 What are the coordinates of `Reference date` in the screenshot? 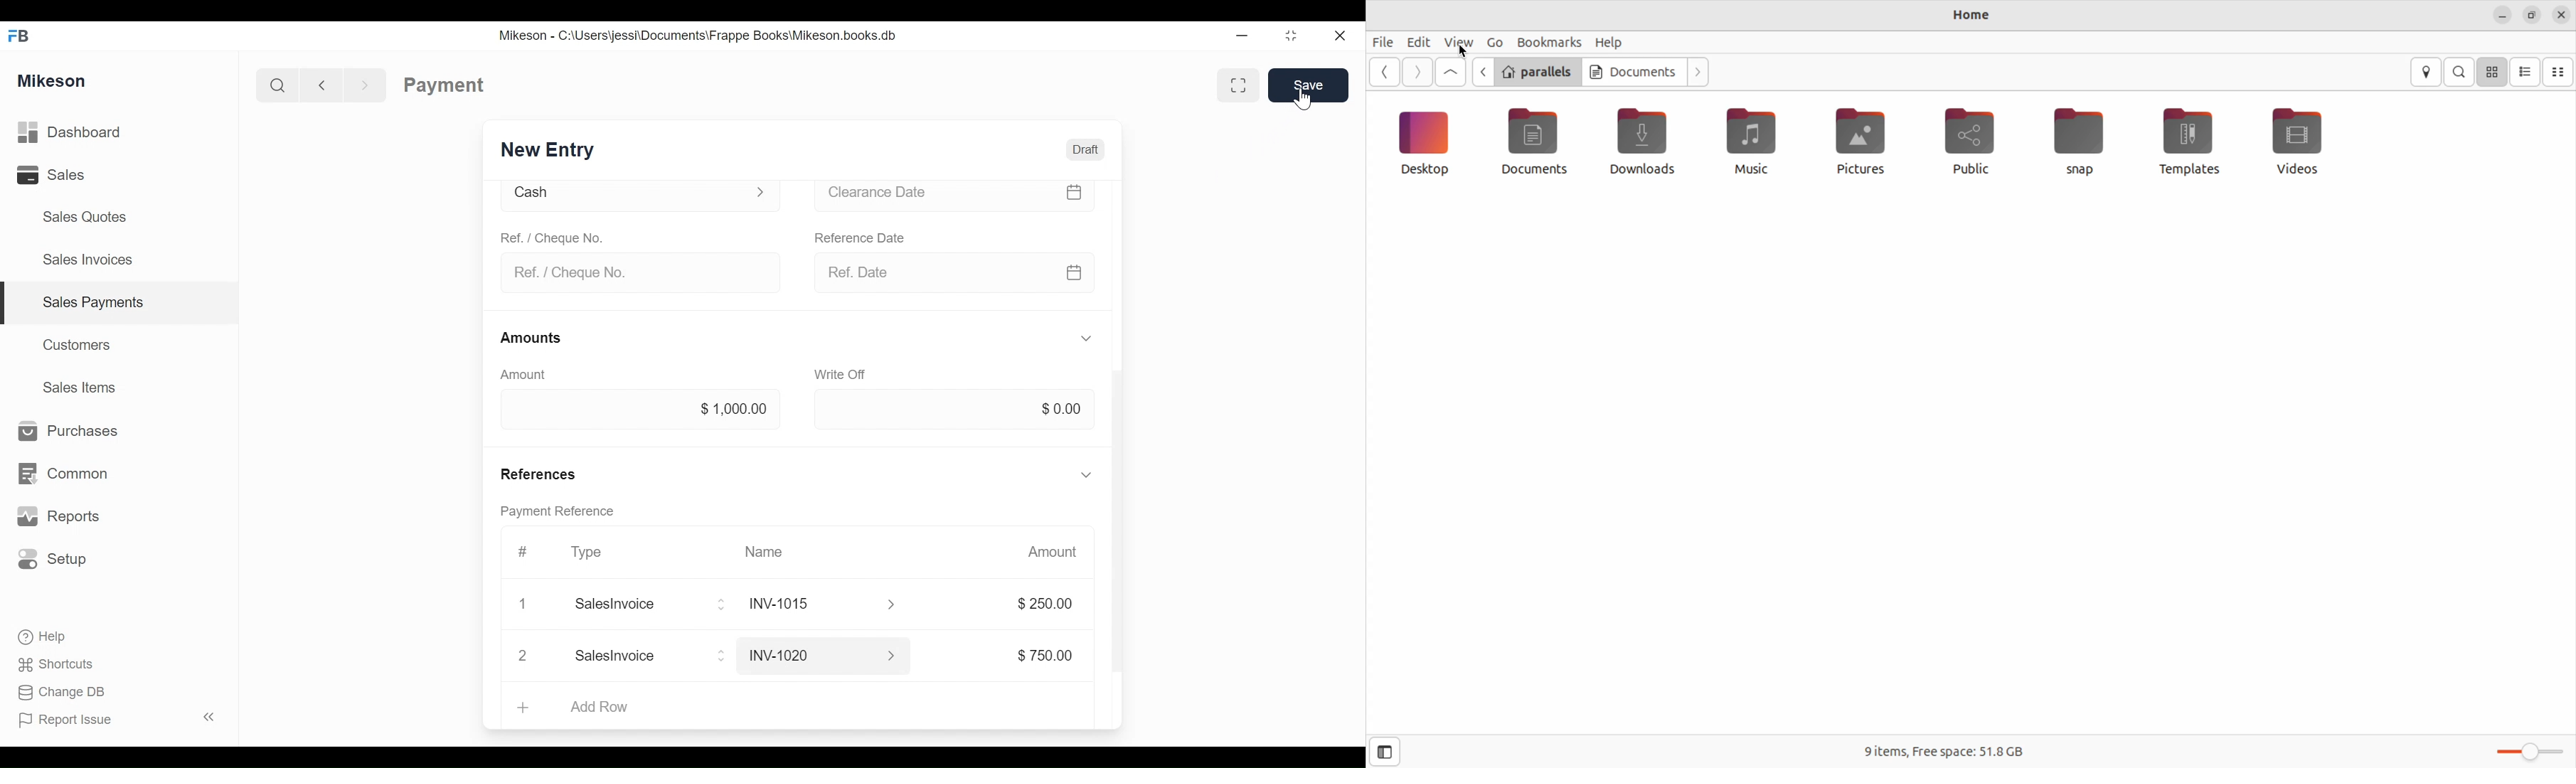 It's located at (861, 237).